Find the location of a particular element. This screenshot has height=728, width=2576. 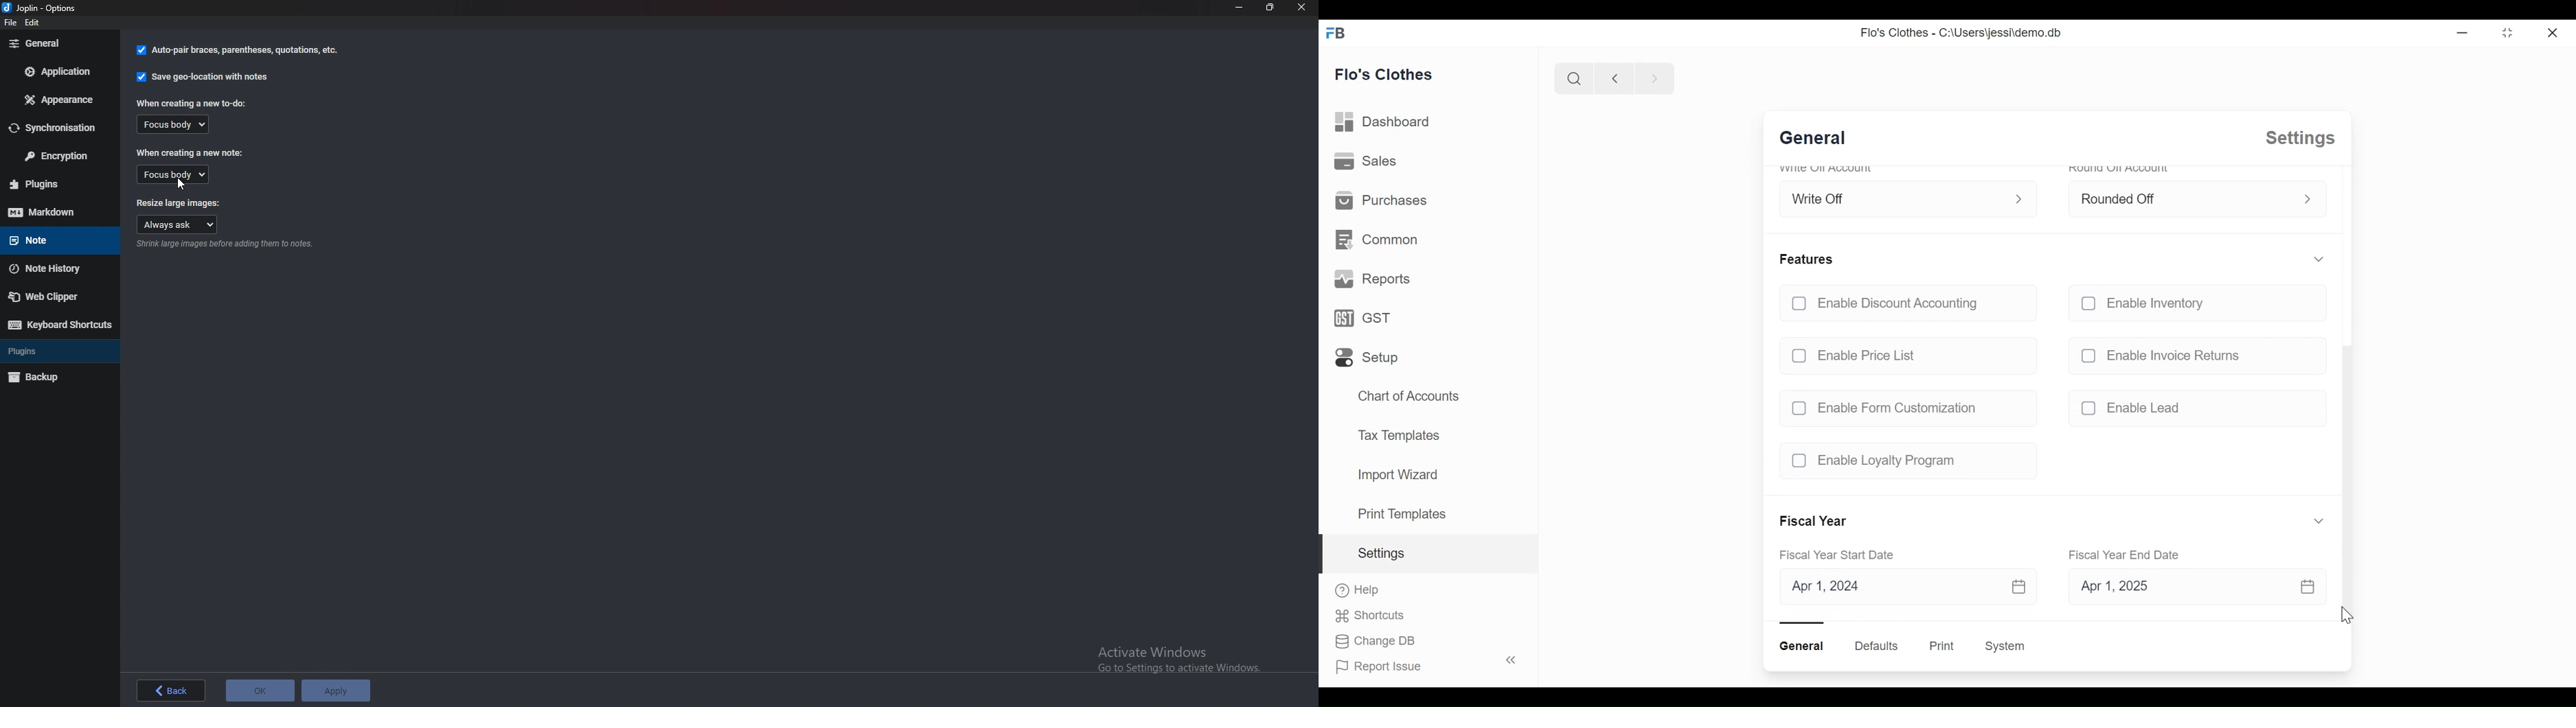

cursor is located at coordinates (181, 186).